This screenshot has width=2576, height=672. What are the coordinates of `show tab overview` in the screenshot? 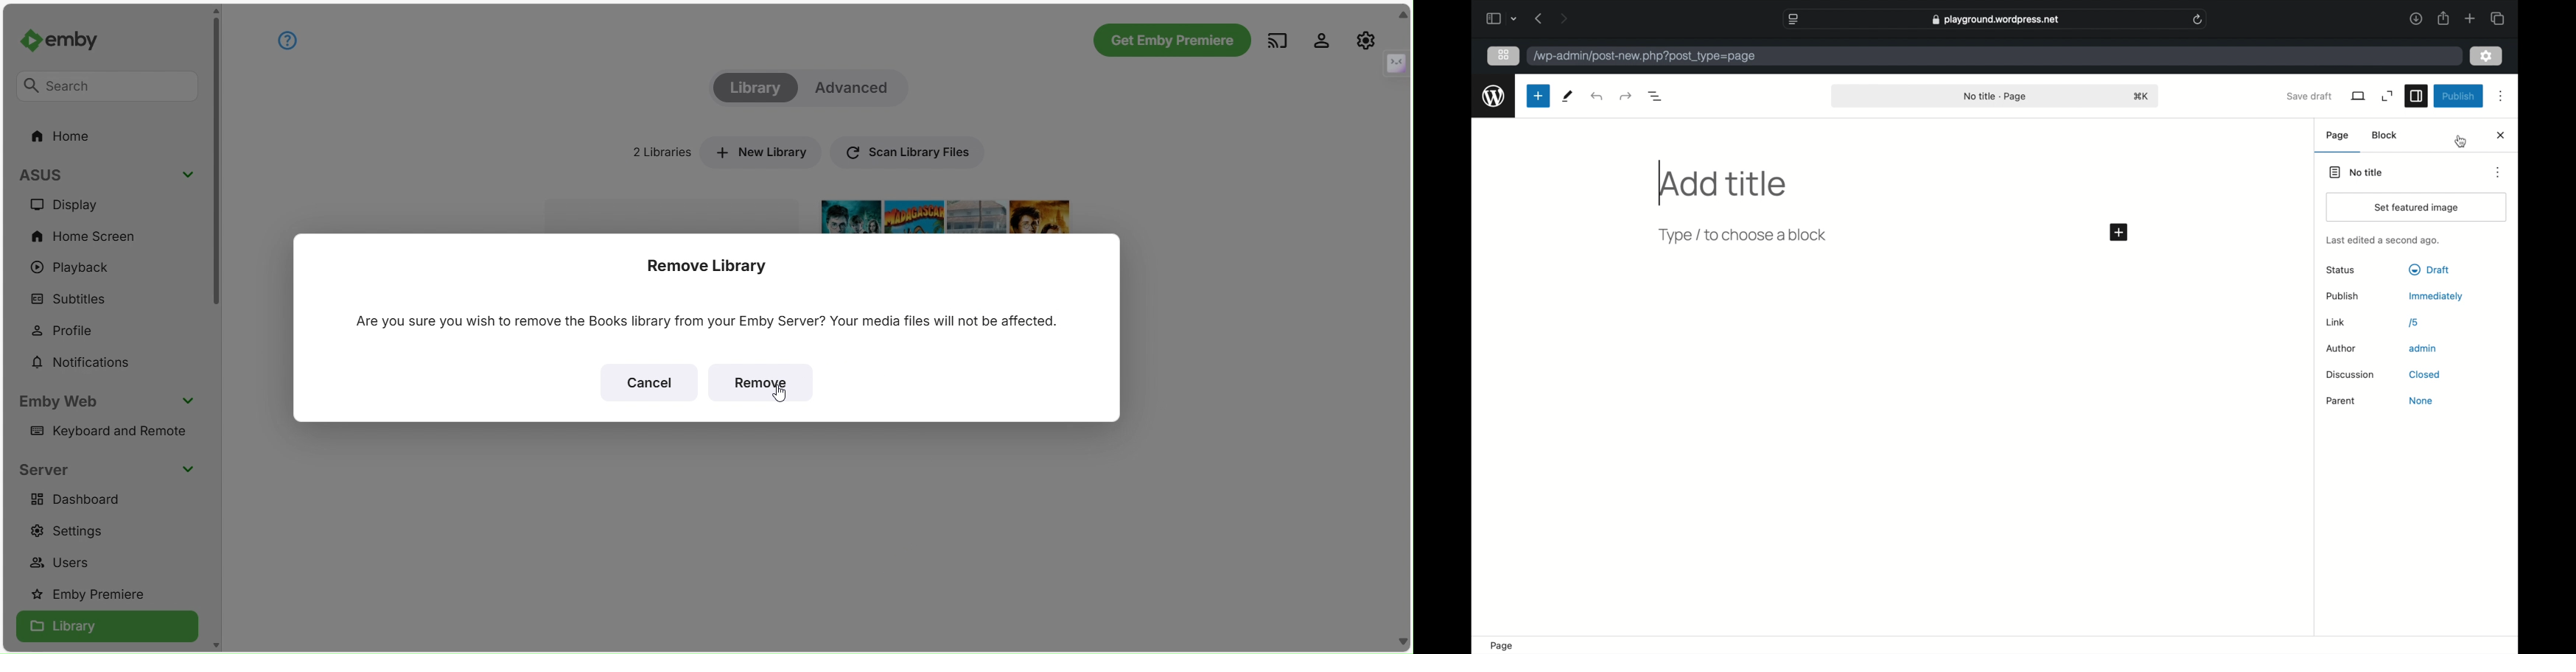 It's located at (2499, 19).